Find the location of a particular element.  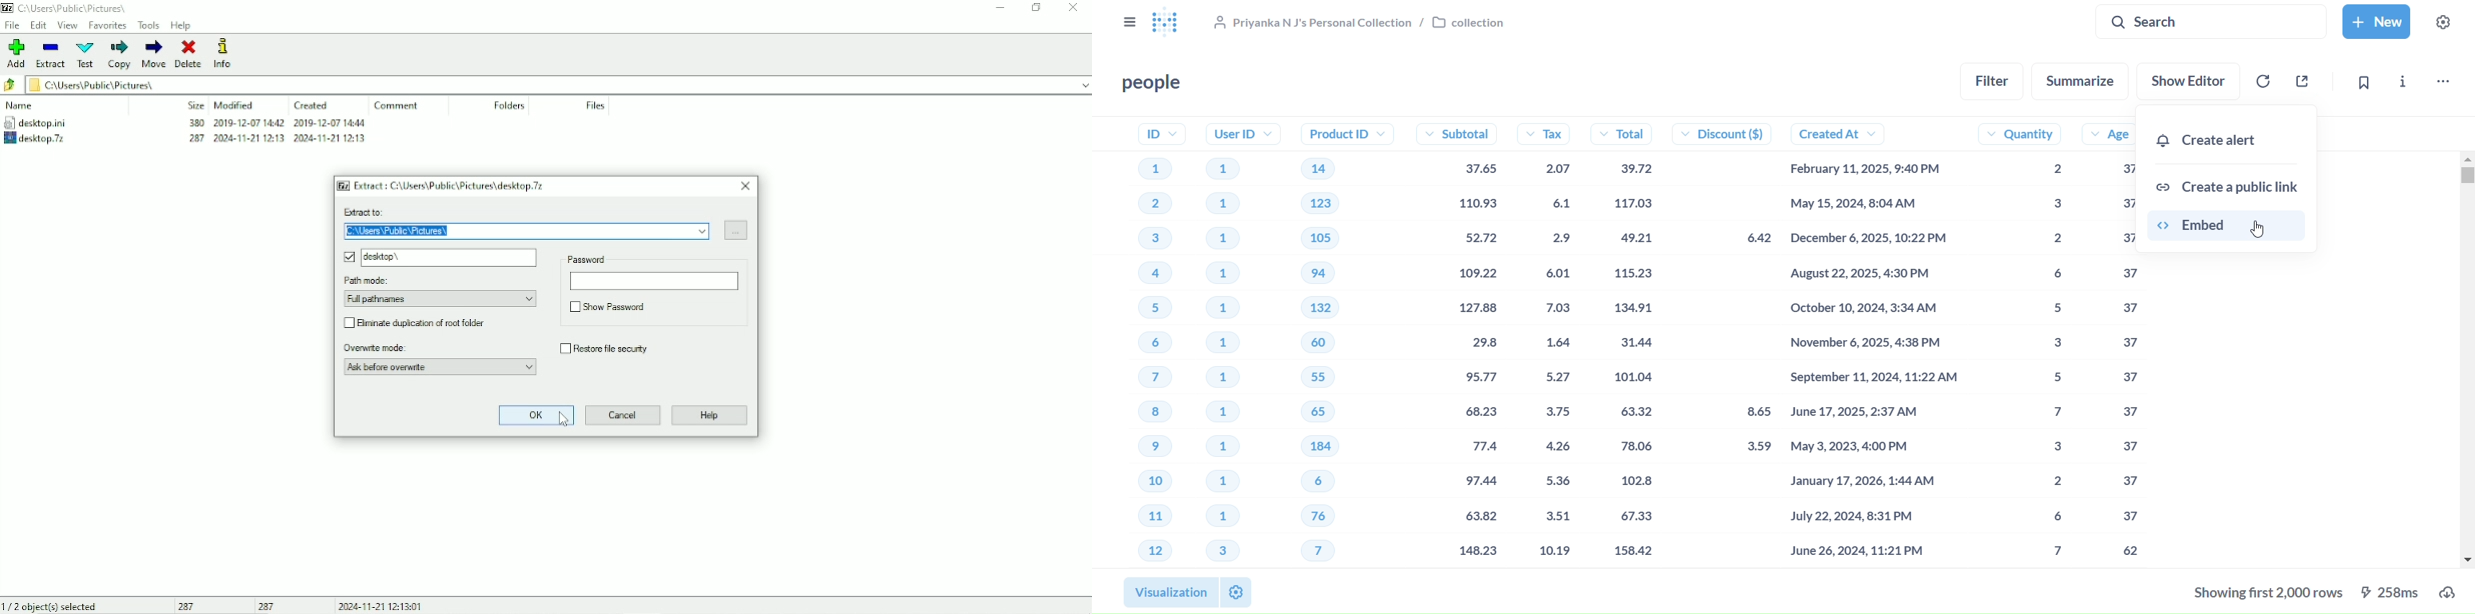

Extract to is located at coordinates (512, 213).